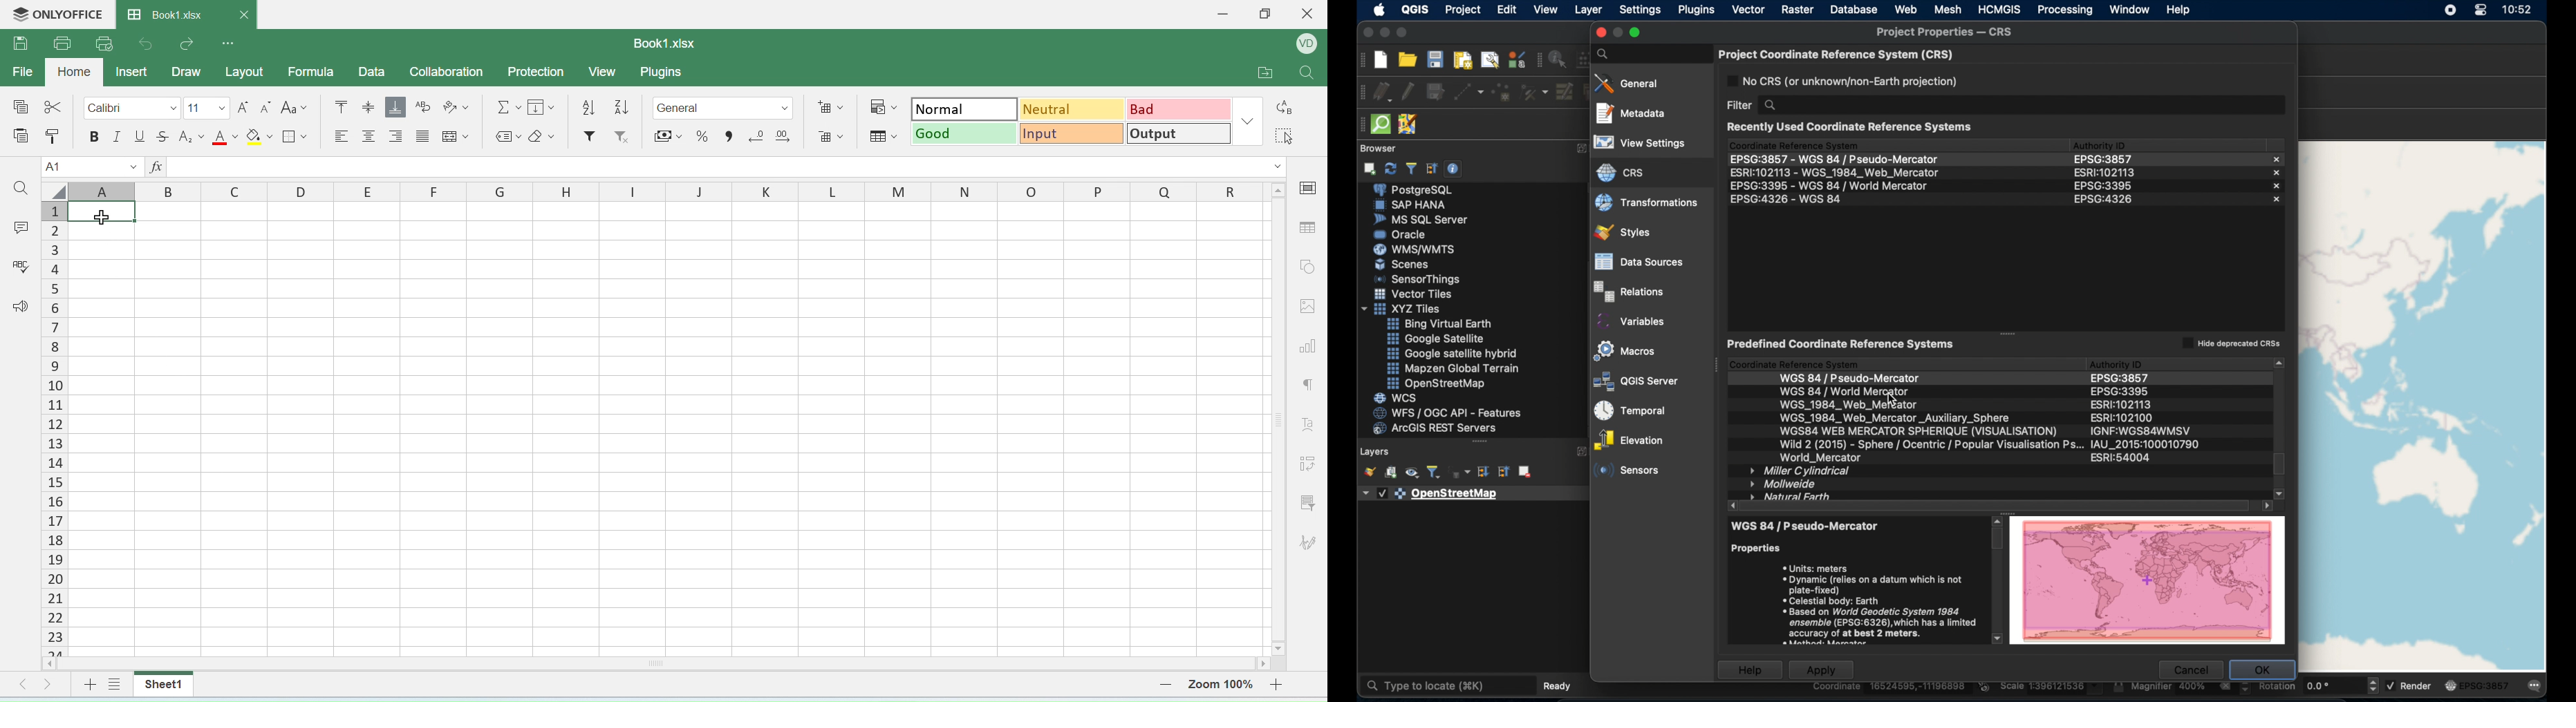 The width and height of the screenshot is (2576, 728). What do you see at coordinates (2520, 9) in the screenshot?
I see `time` at bounding box center [2520, 9].